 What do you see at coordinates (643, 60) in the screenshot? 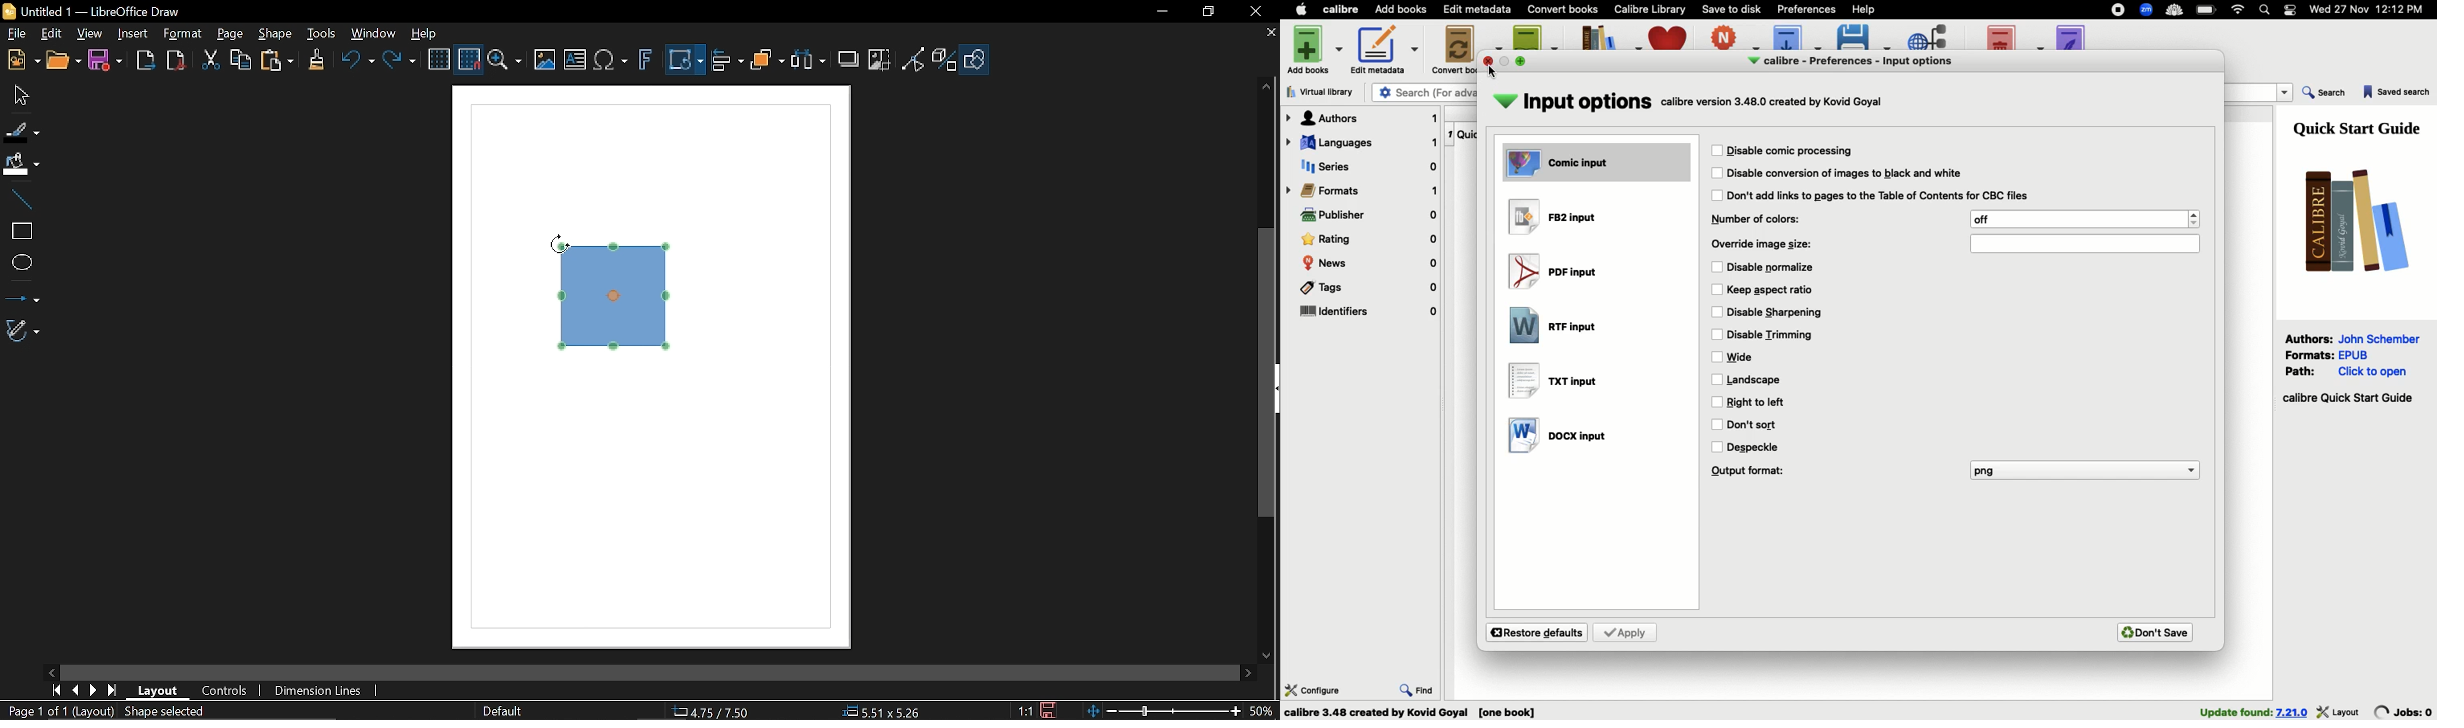
I see `insert fontwork` at bounding box center [643, 60].